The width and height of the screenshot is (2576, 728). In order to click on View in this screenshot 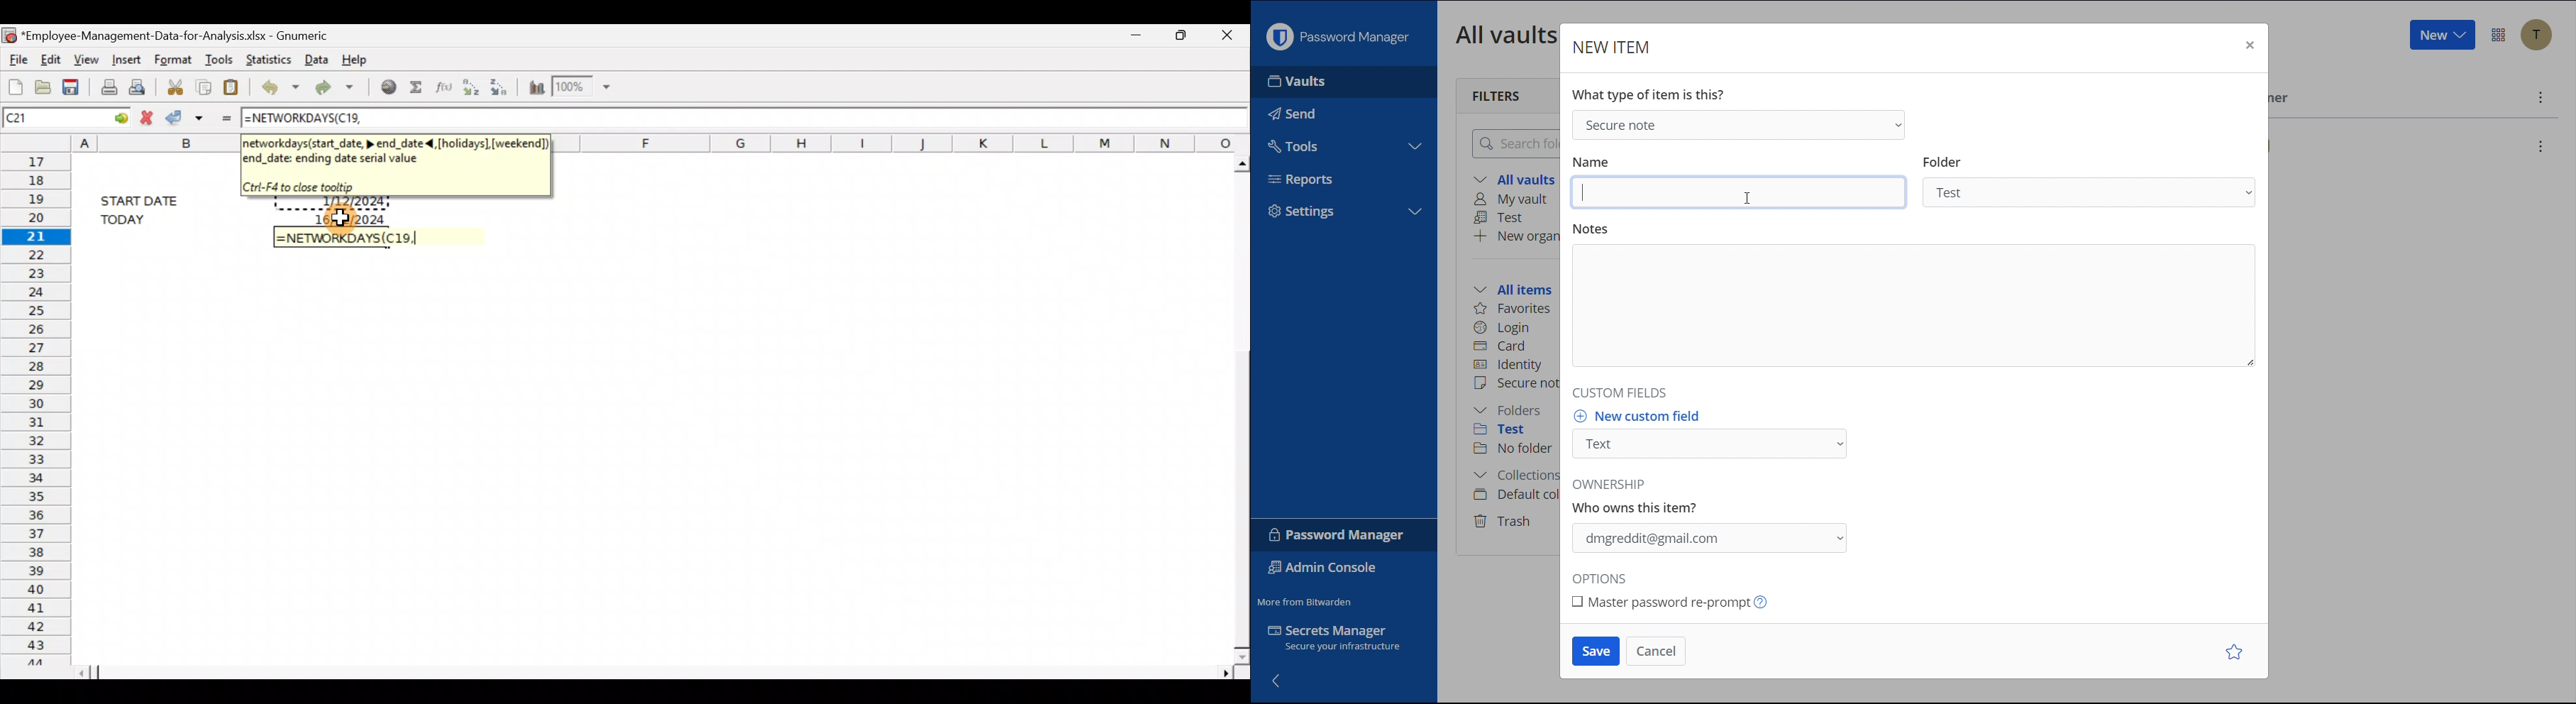, I will do `click(87, 59)`.